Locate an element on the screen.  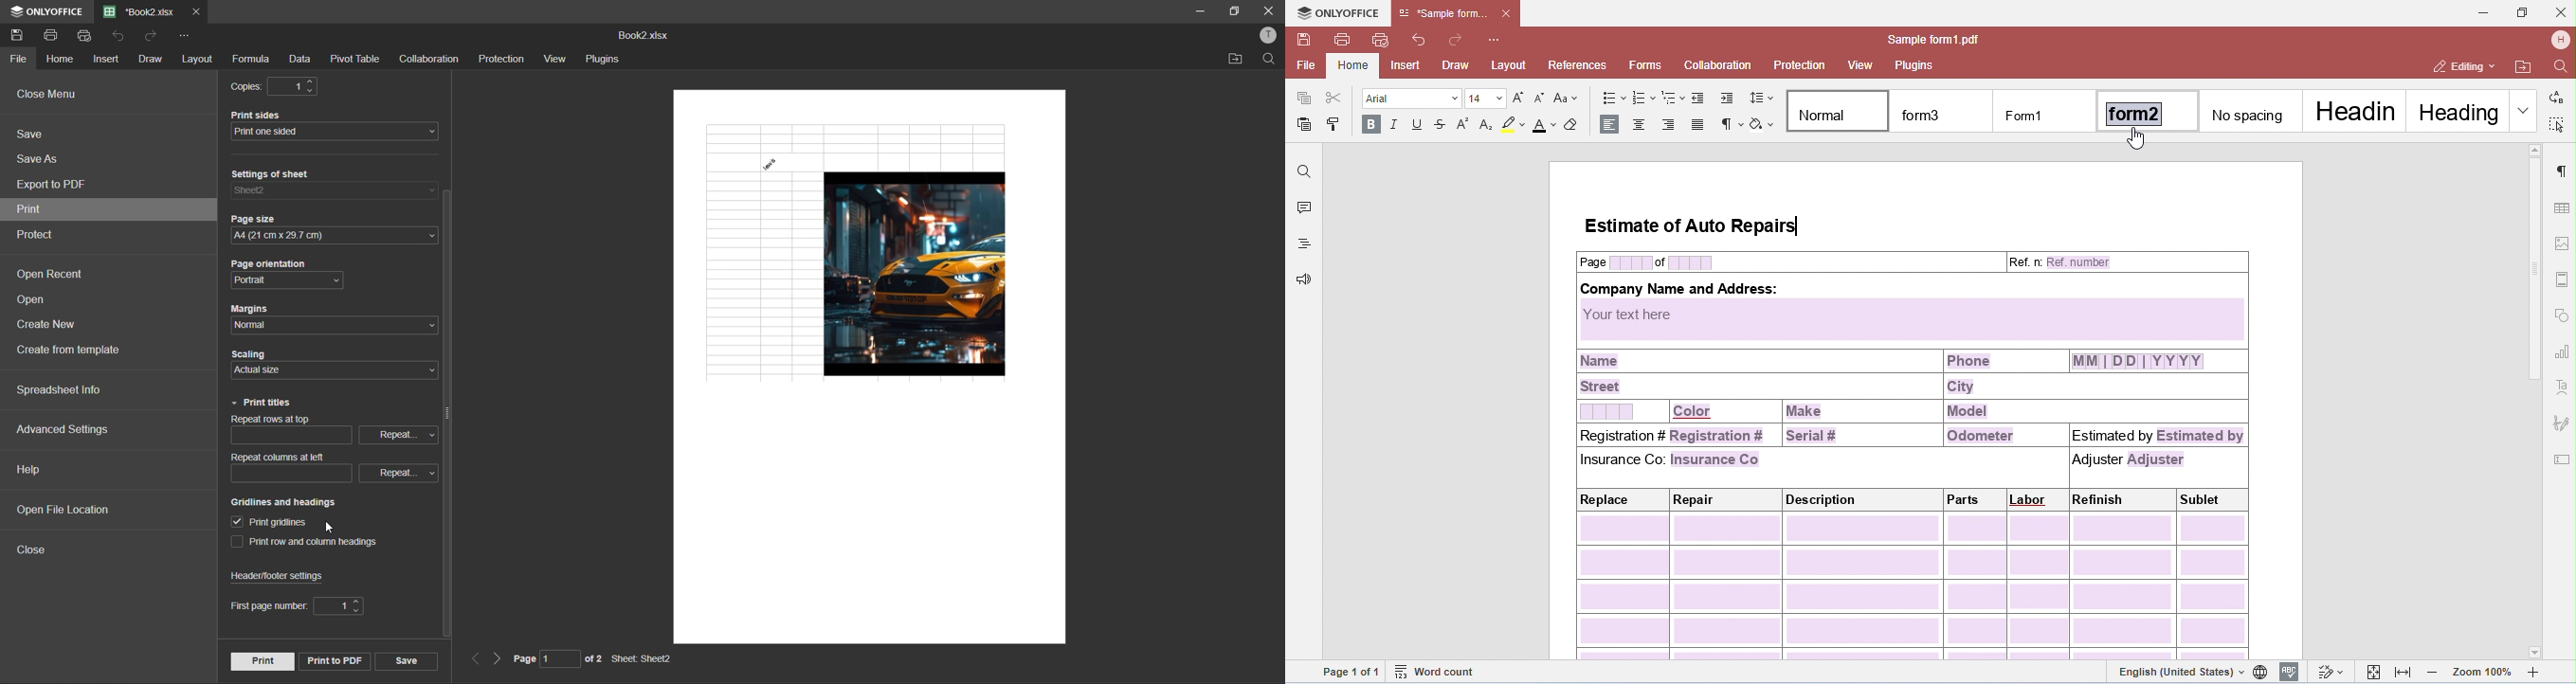
protect is located at coordinates (36, 236).